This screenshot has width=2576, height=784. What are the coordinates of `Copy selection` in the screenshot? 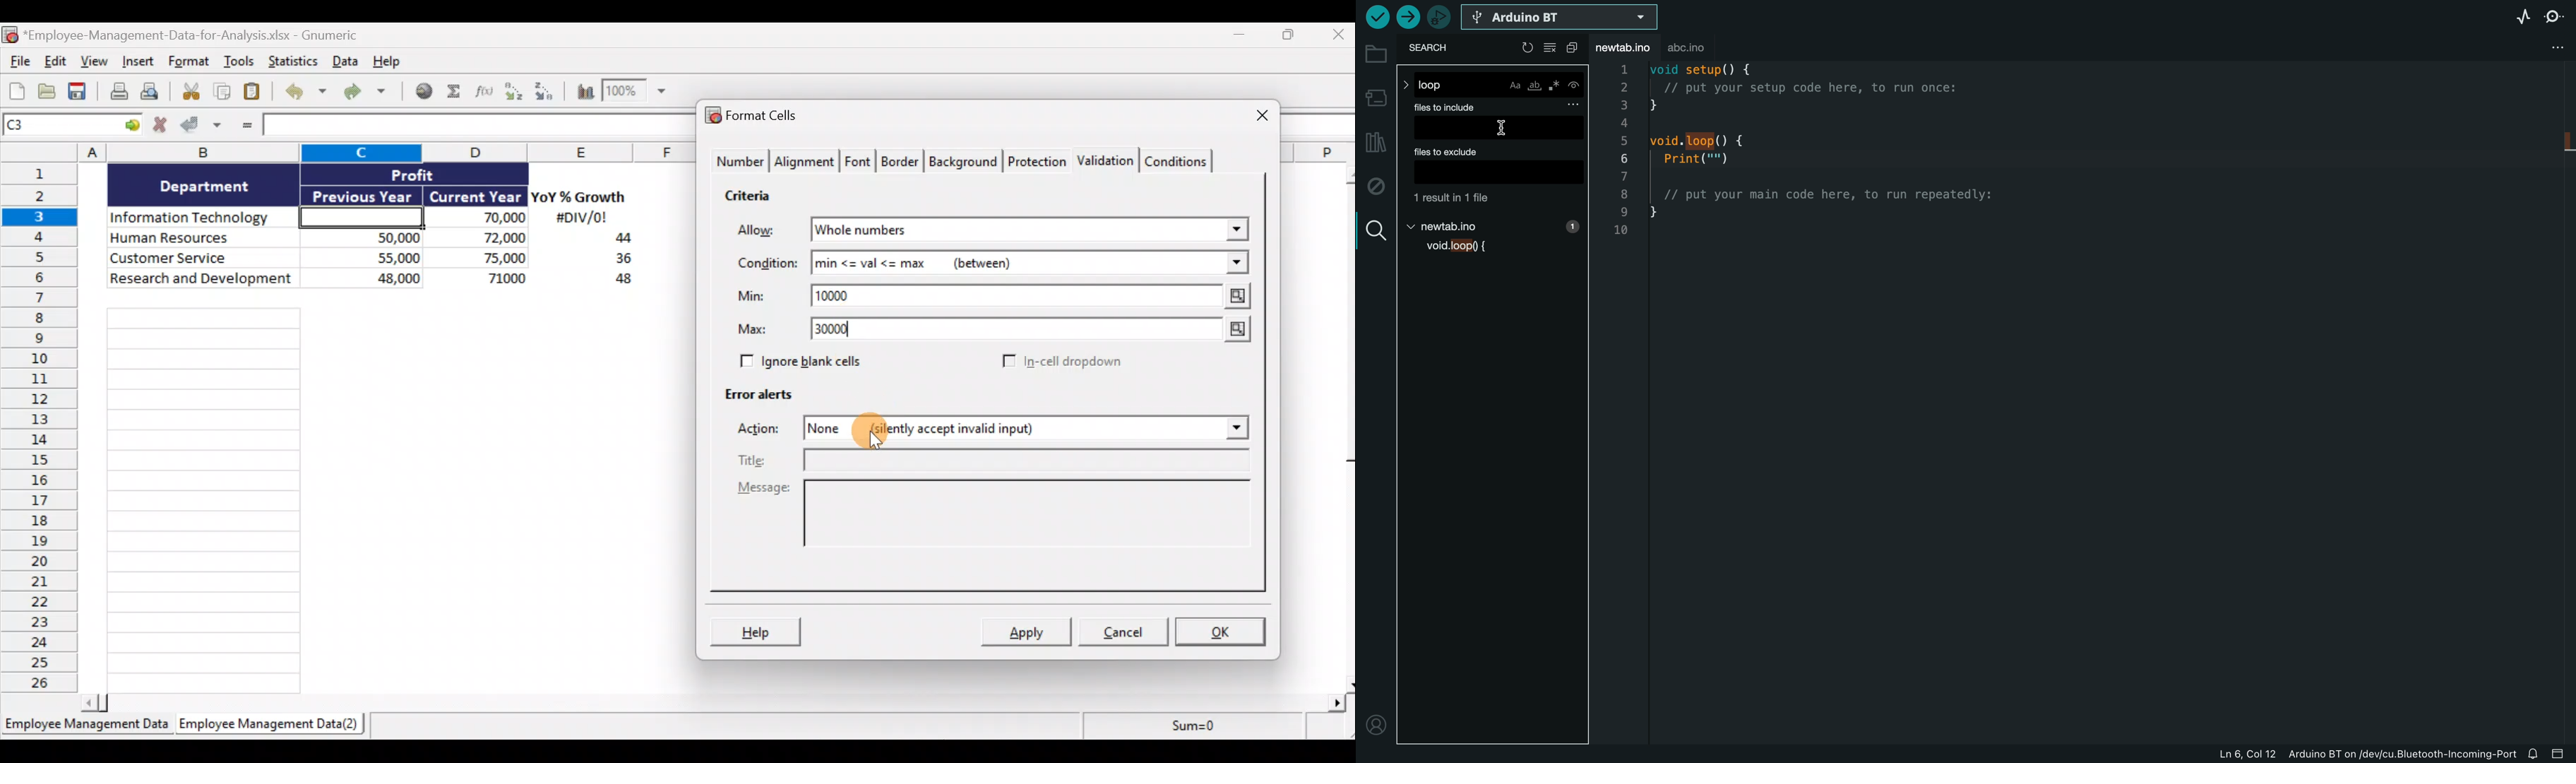 It's located at (222, 92).